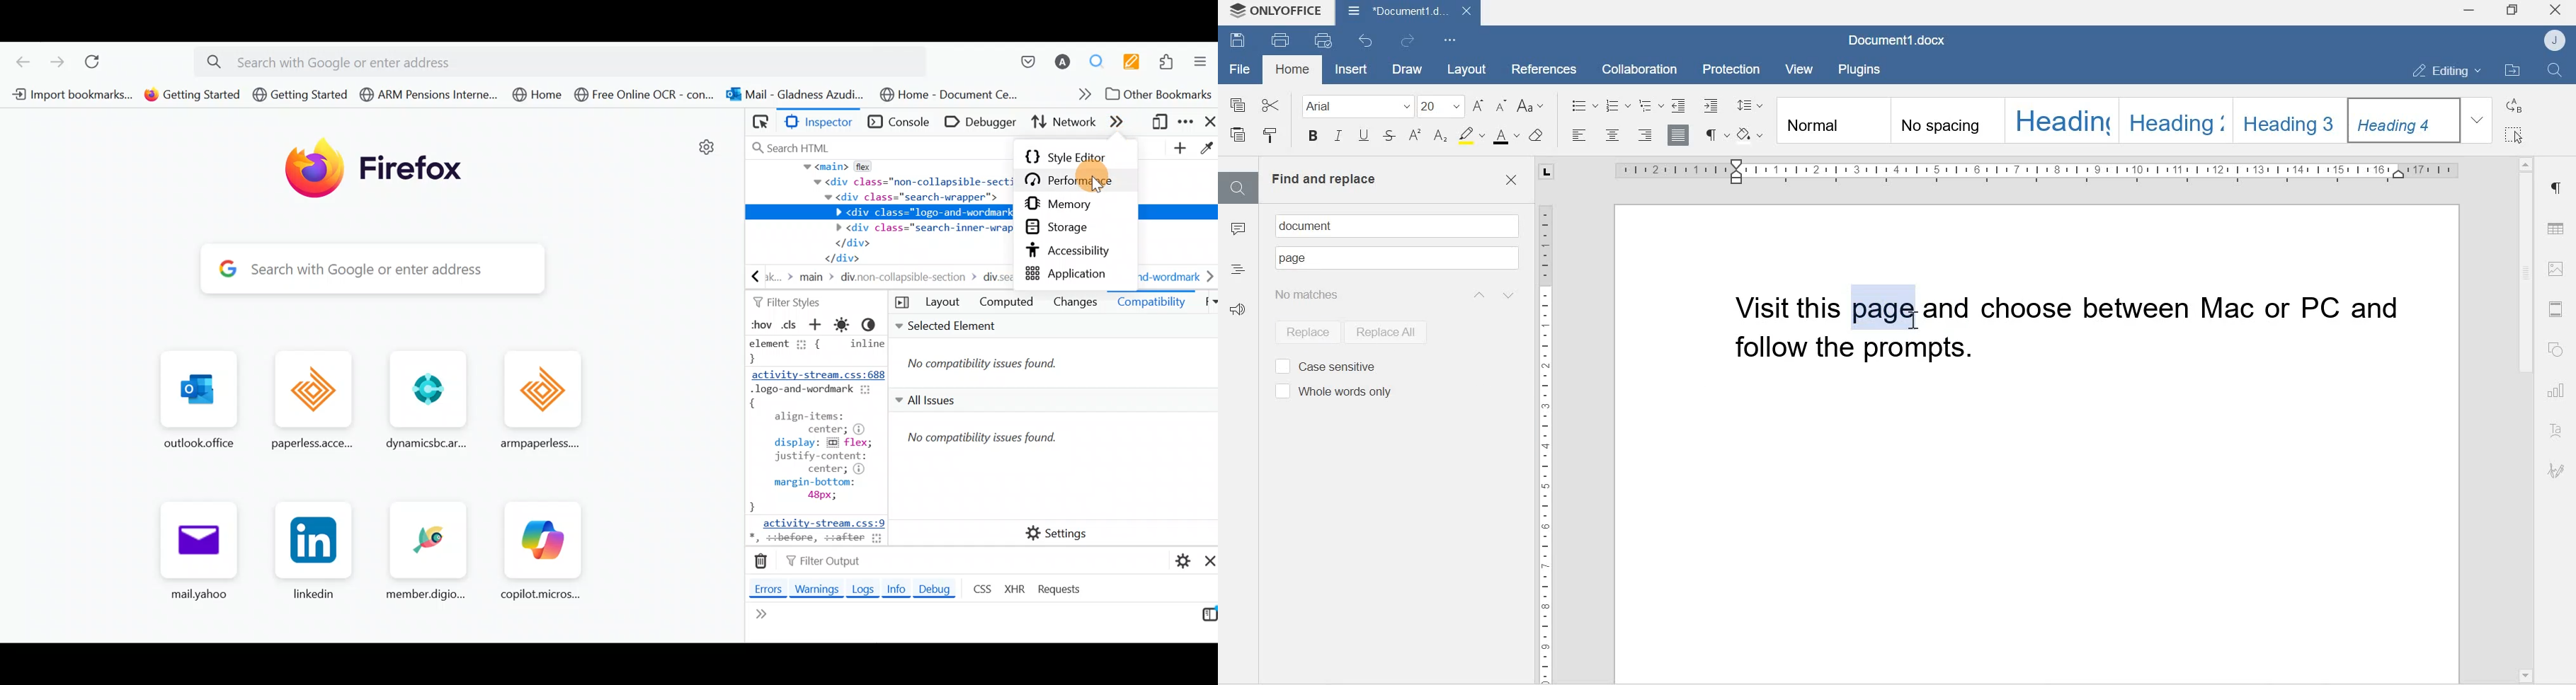 This screenshot has width=2576, height=700. I want to click on Plugins, so click(1863, 68).